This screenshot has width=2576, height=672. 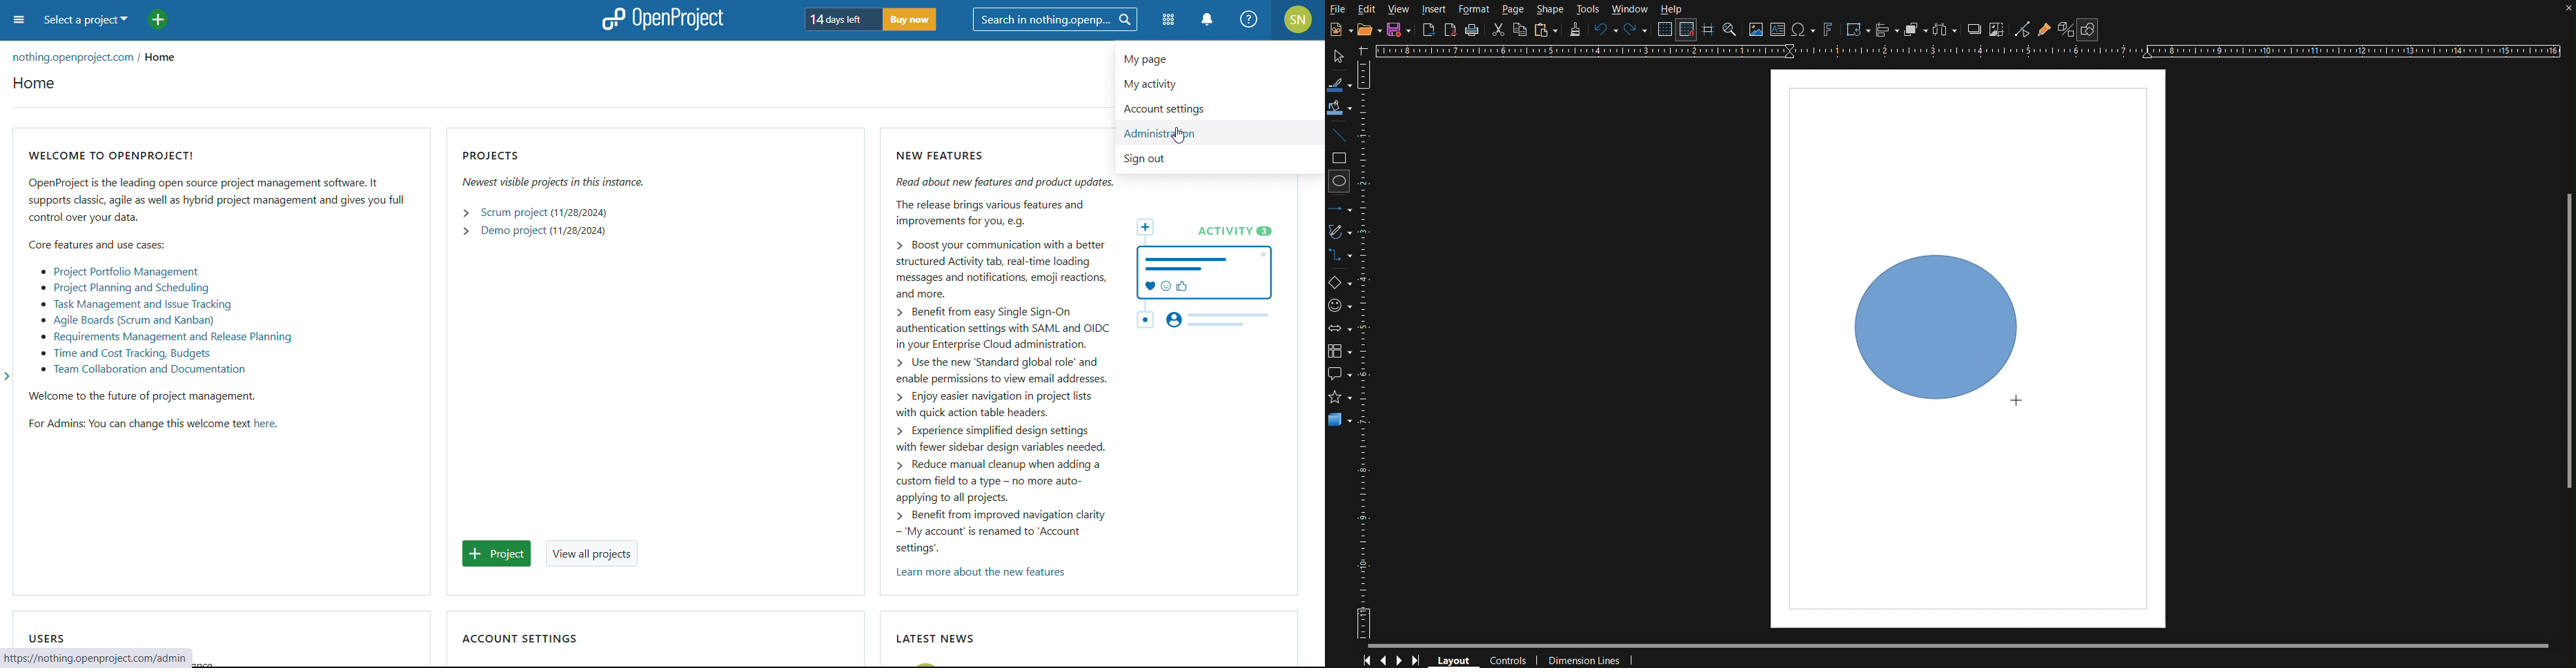 I want to click on Tools, so click(x=1589, y=8).